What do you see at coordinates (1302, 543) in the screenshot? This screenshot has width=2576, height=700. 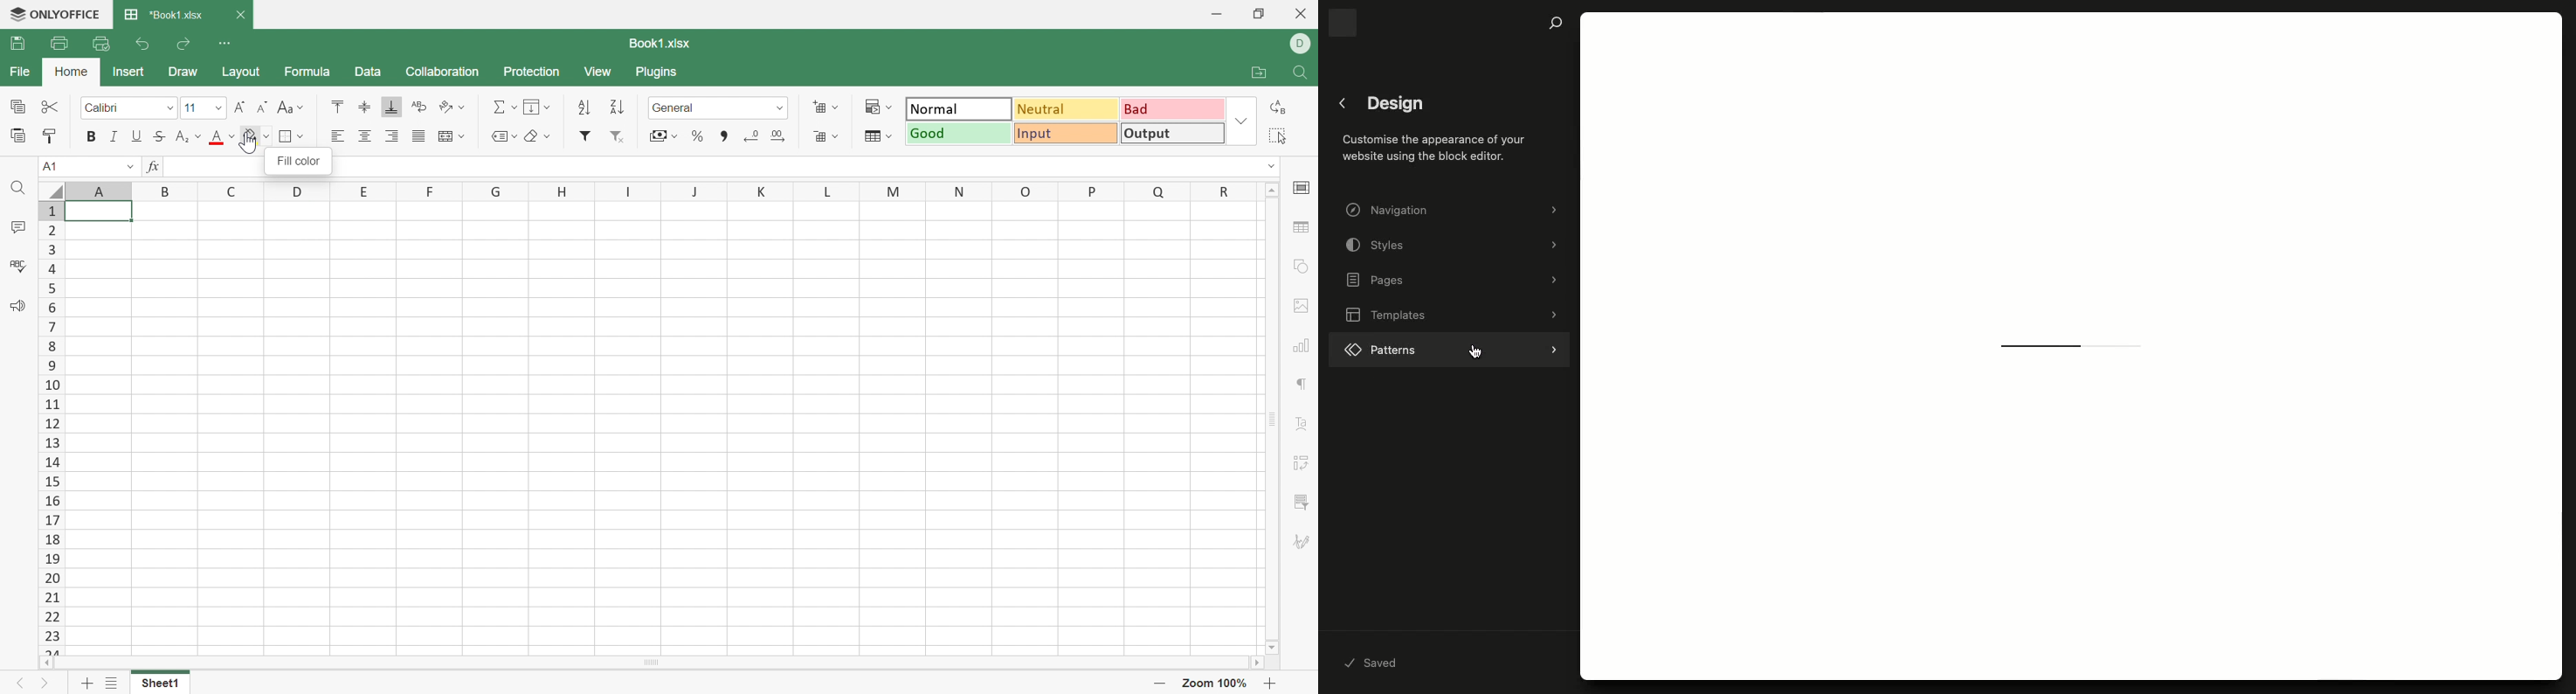 I see `Signature settings` at bounding box center [1302, 543].